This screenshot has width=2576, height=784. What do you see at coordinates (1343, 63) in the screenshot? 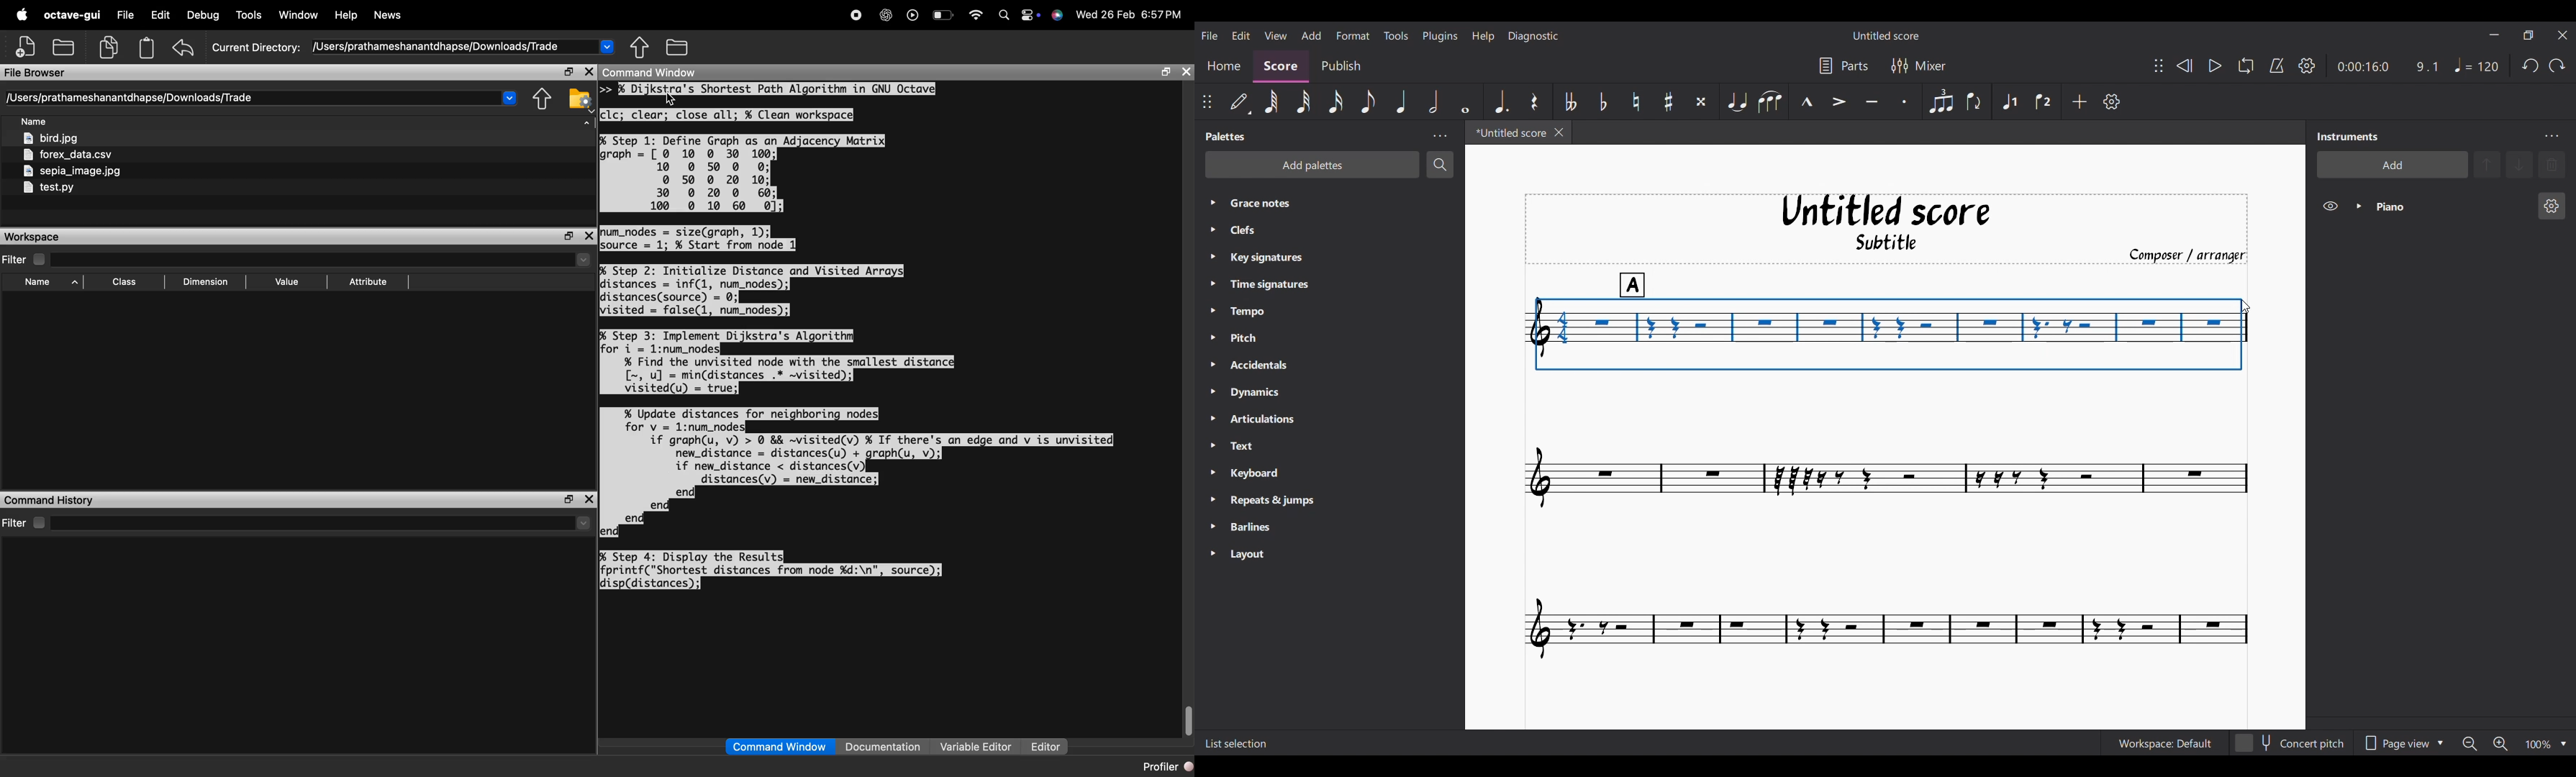
I see `Publish section` at bounding box center [1343, 63].